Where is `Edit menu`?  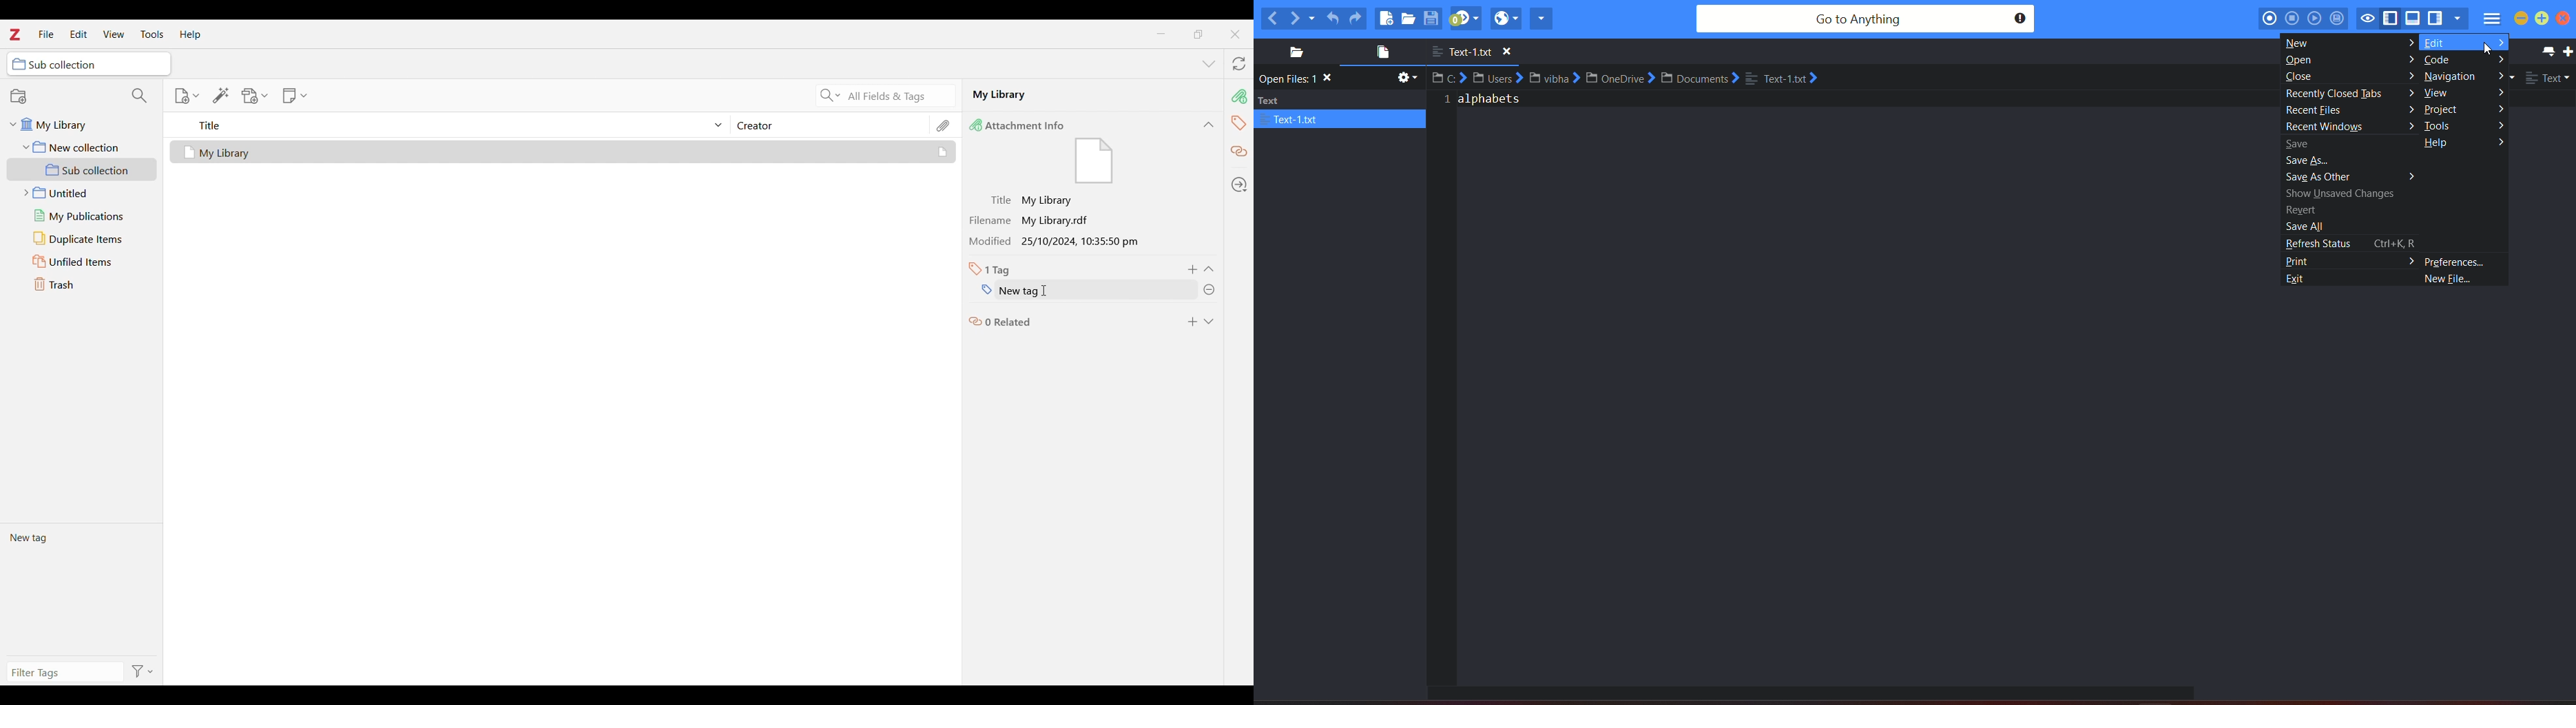
Edit menu is located at coordinates (78, 34).